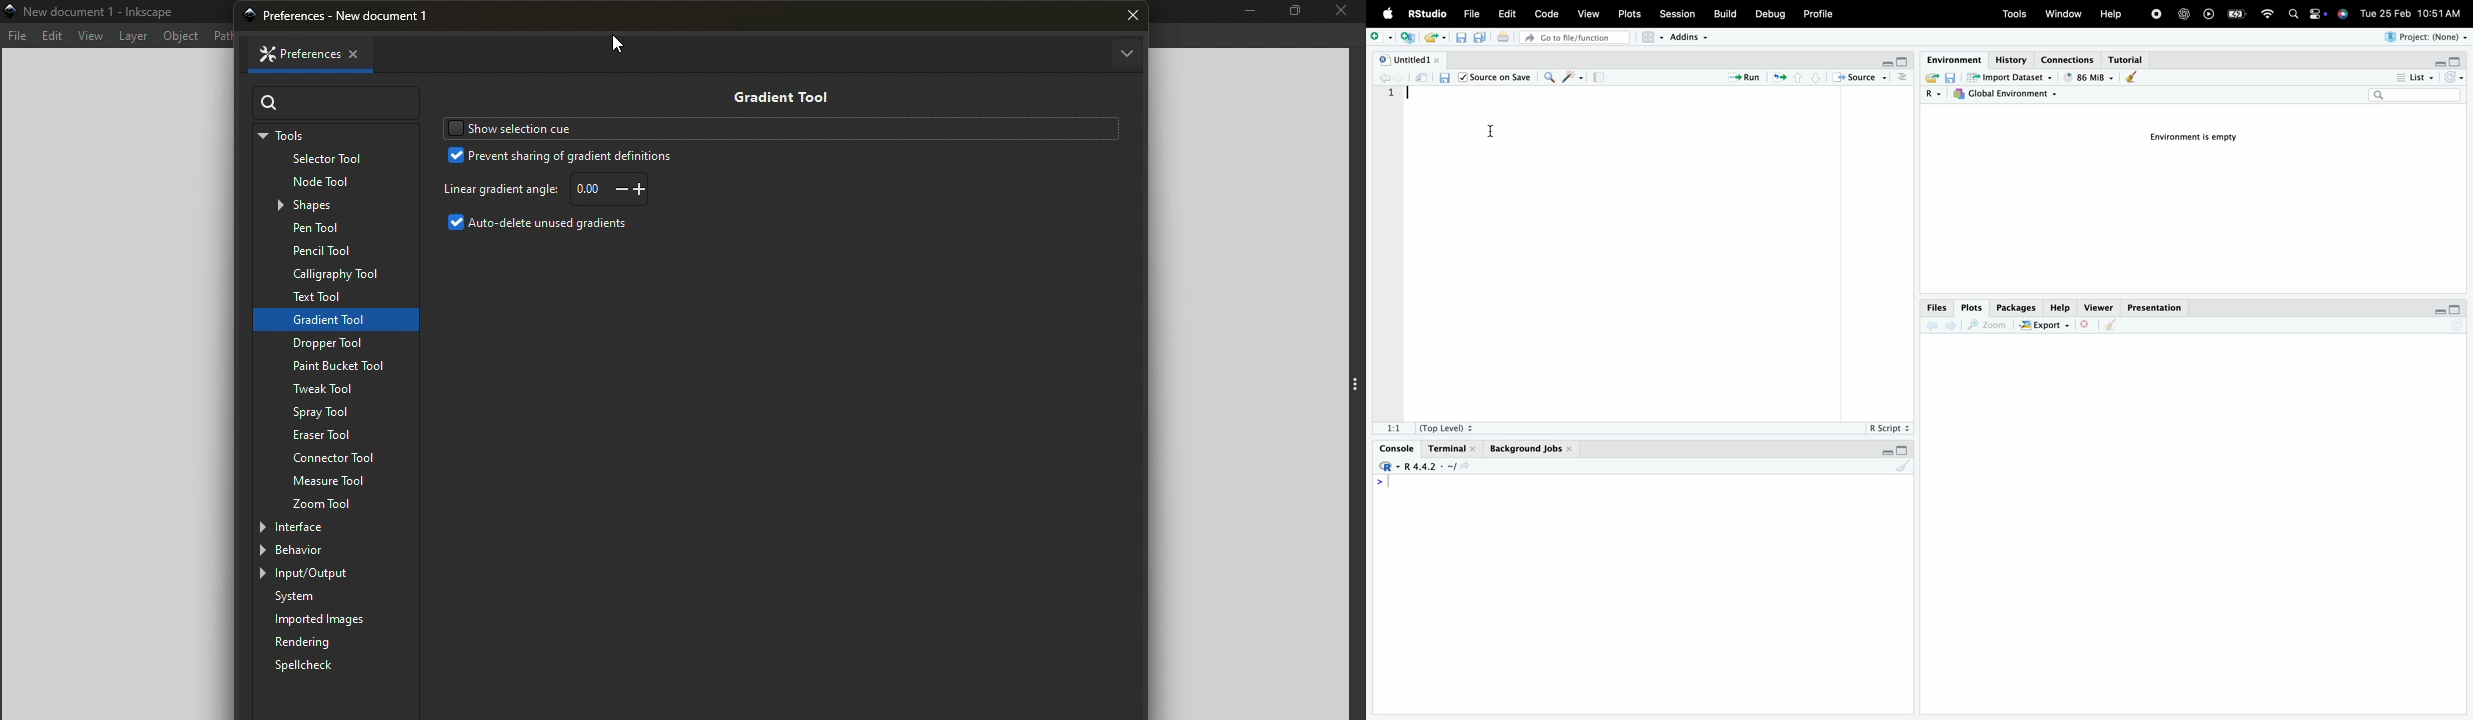 This screenshot has height=728, width=2492. I want to click on 1, so click(1400, 97).